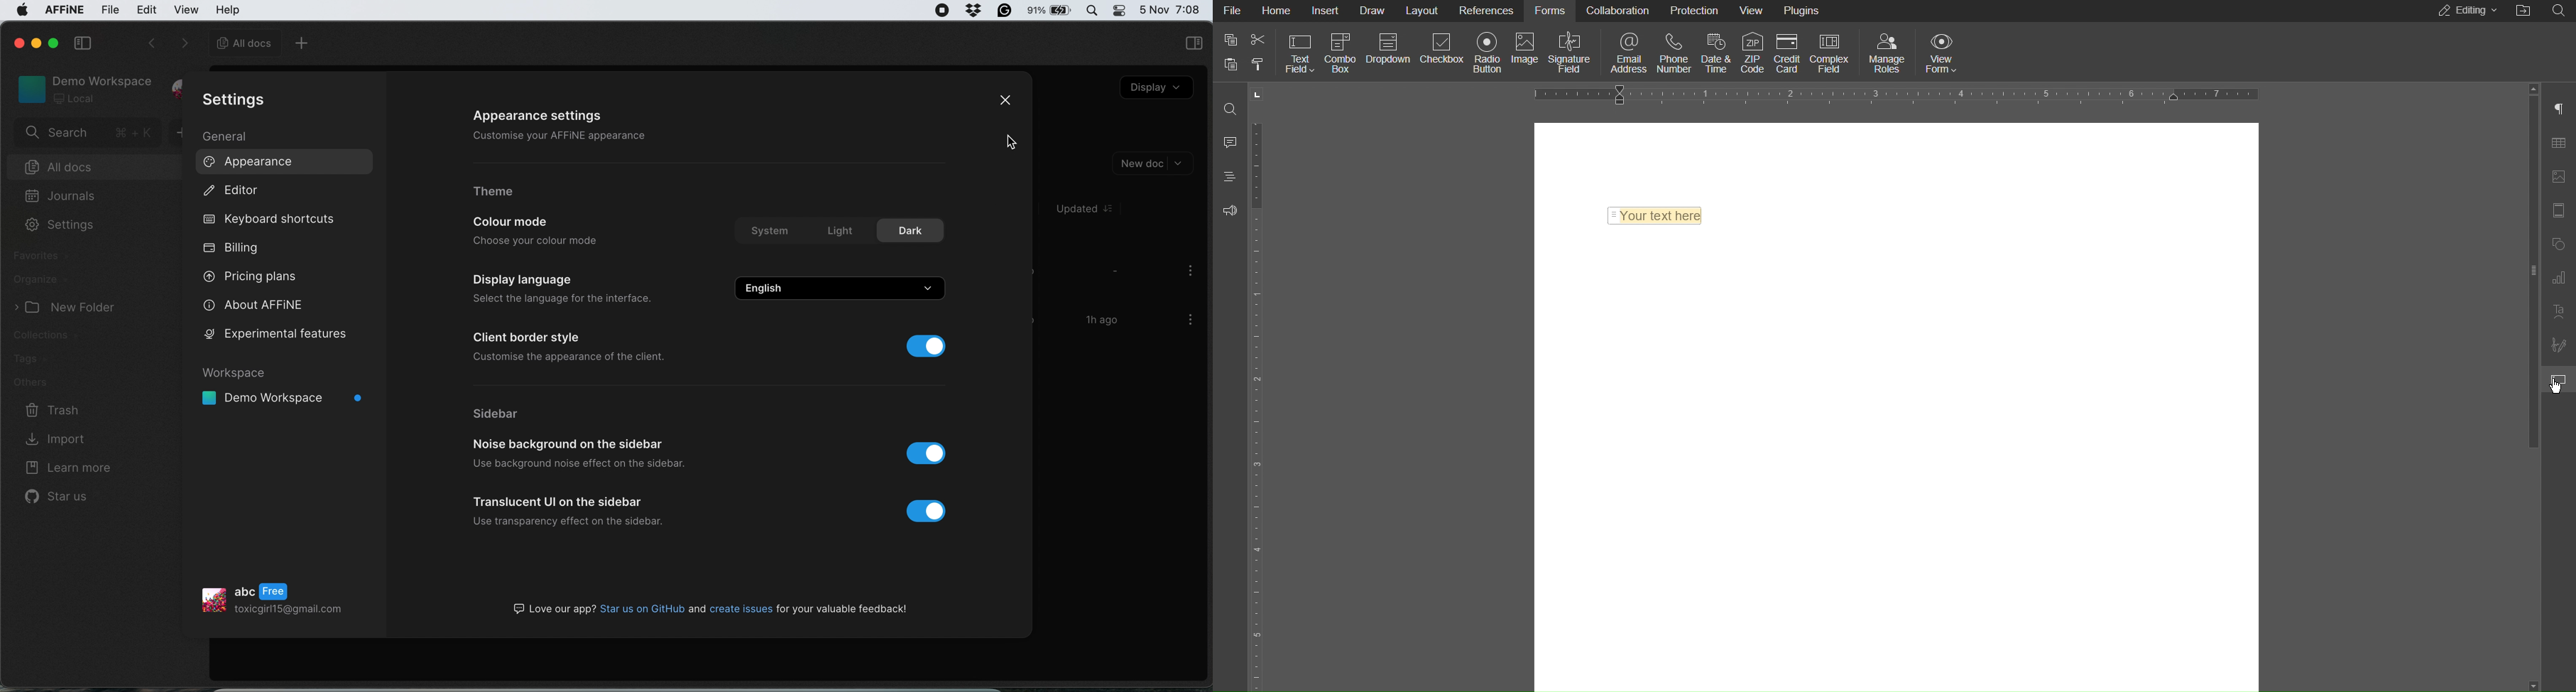 The height and width of the screenshot is (700, 2576). What do you see at coordinates (1231, 64) in the screenshot?
I see `paste` at bounding box center [1231, 64].